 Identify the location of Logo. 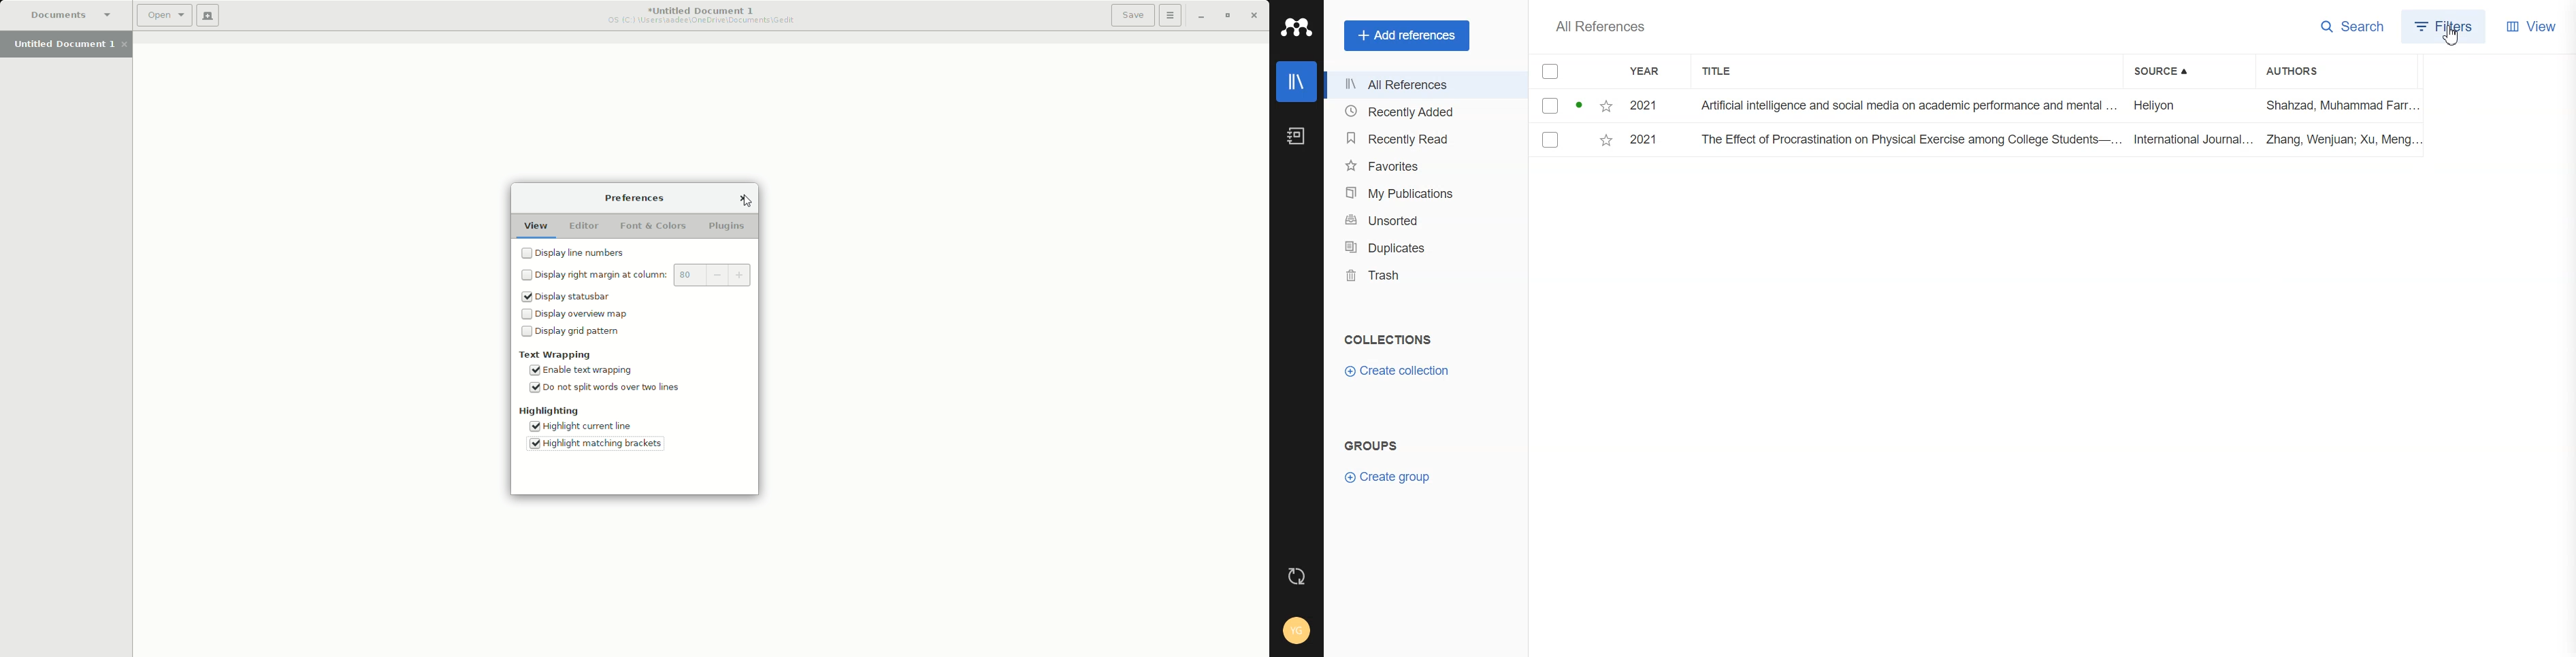
(1297, 26).